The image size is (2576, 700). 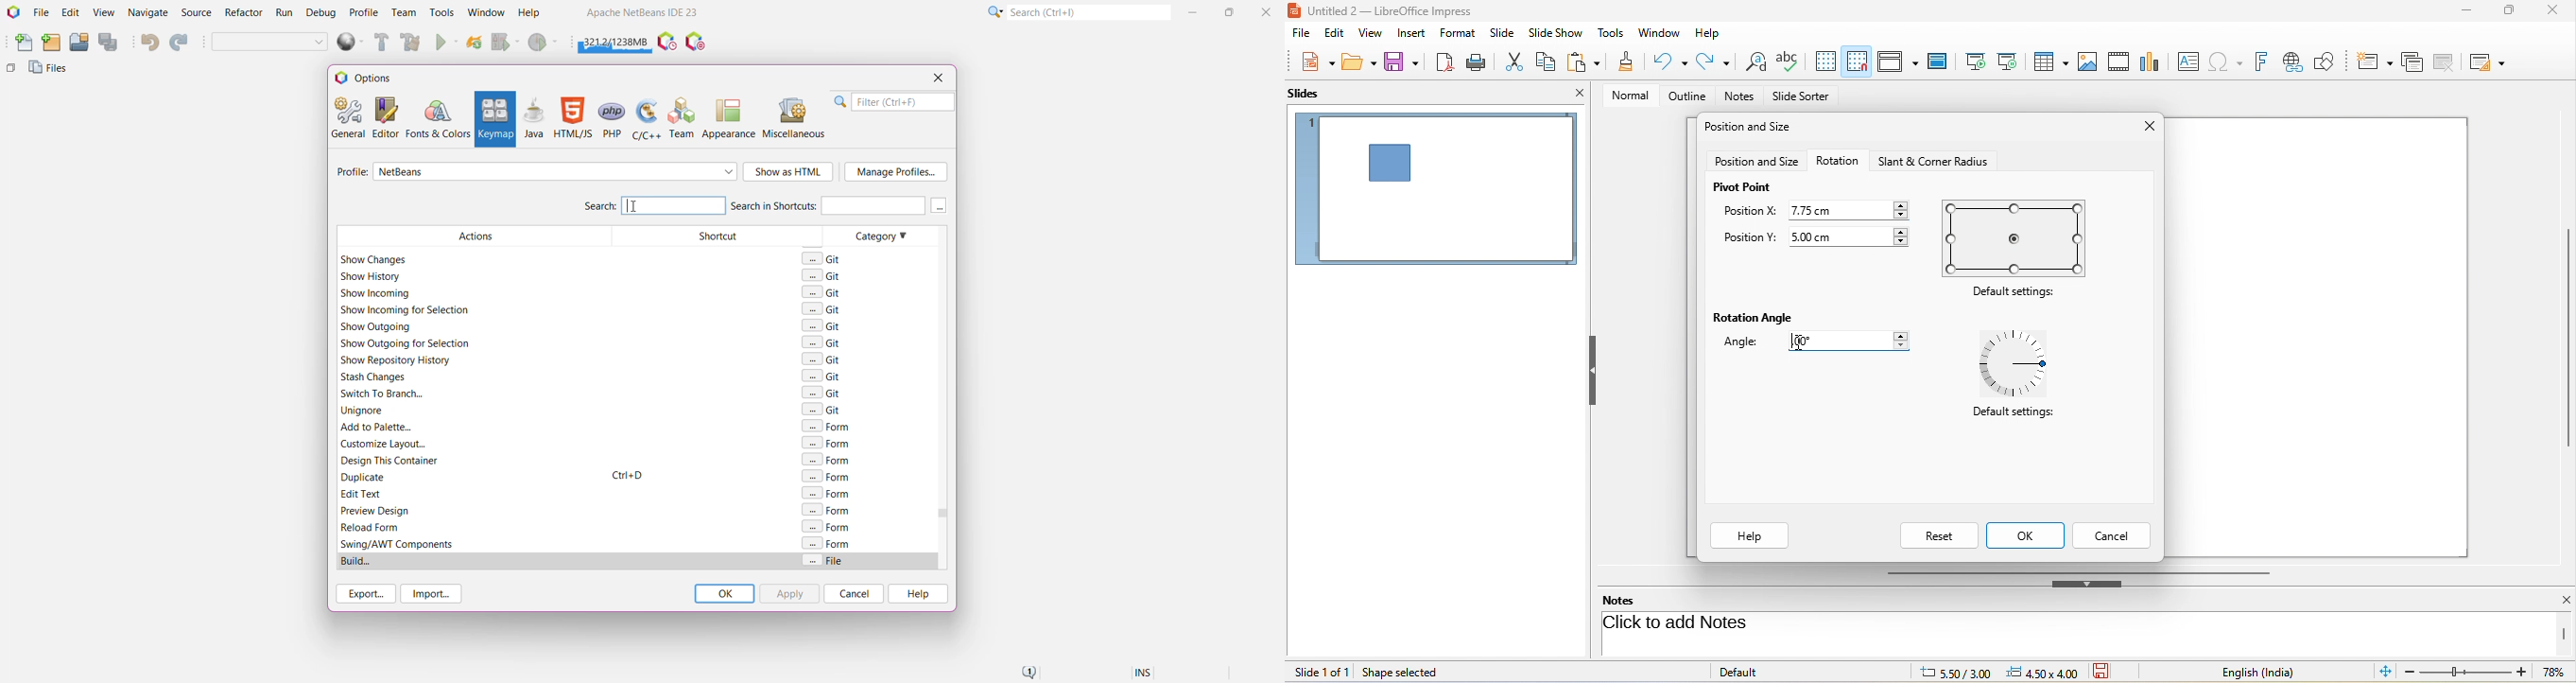 What do you see at coordinates (1713, 62) in the screenshot?
I see `redo` at bounding box center [1713, 62].